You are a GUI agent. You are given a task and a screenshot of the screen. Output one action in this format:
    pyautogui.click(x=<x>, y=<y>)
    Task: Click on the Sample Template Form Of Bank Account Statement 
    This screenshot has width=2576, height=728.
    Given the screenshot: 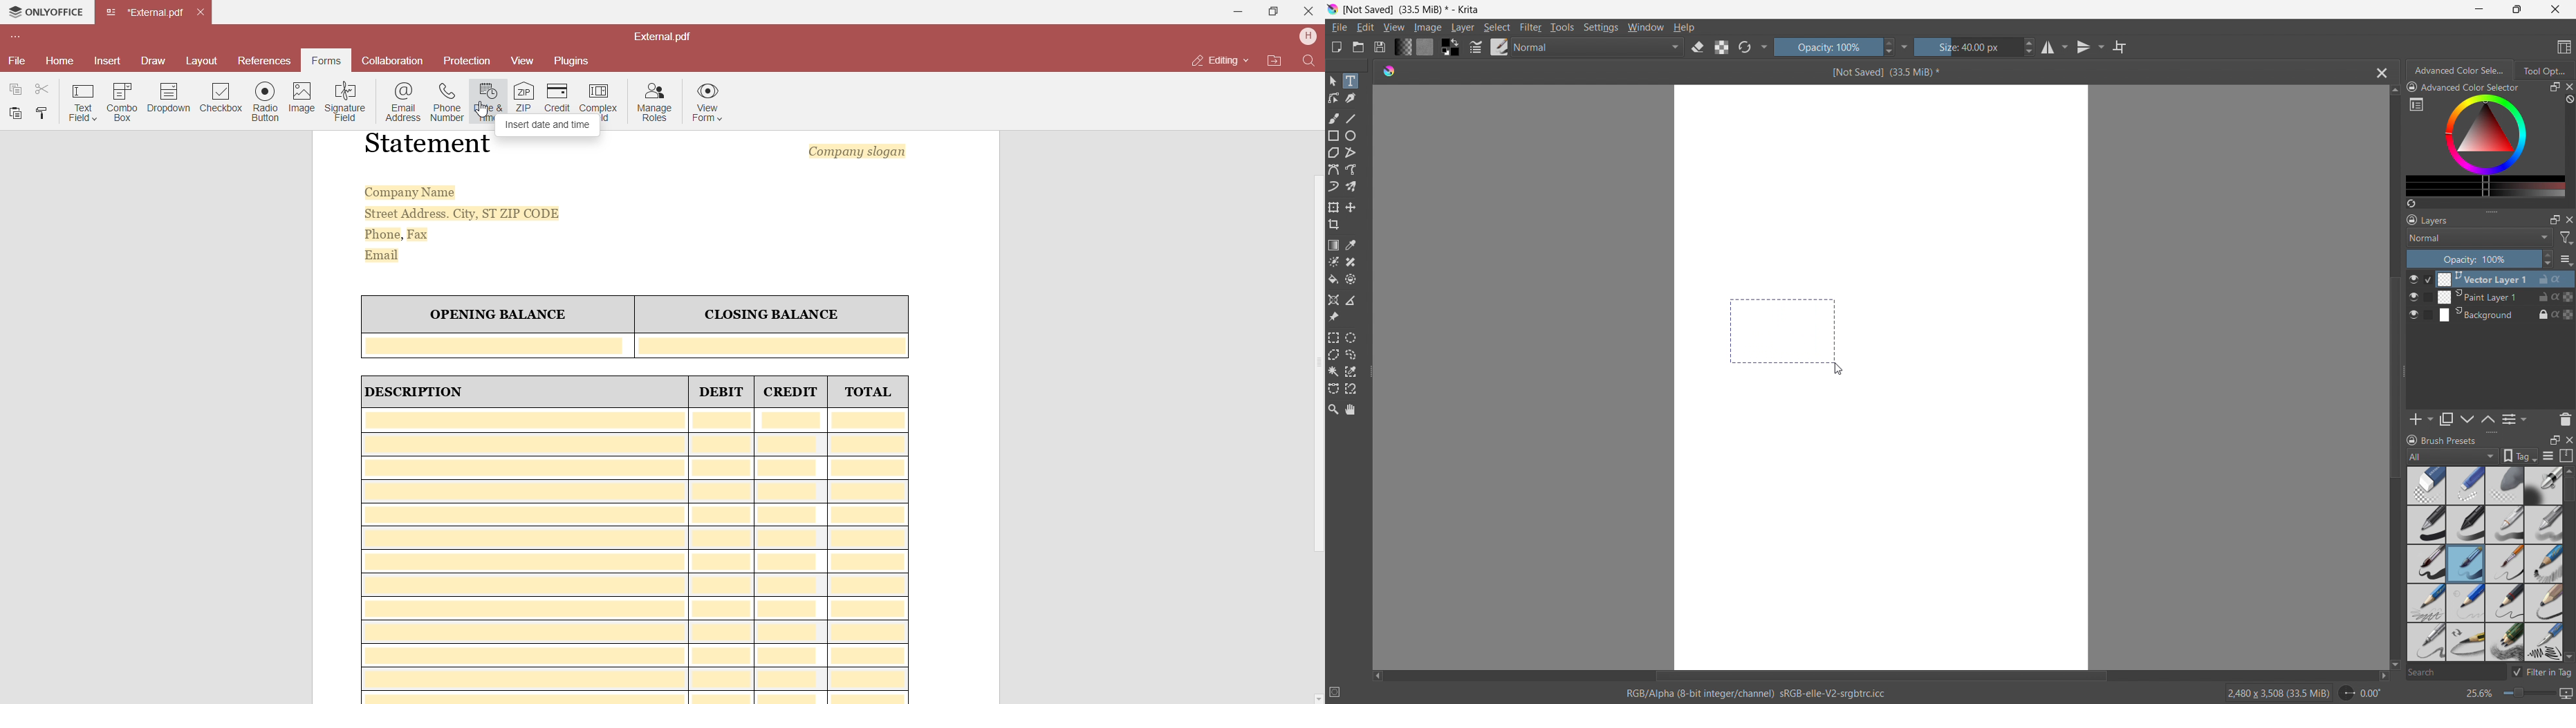 What is the action you would take?
    pyautogui.click(x=658, y=416)
    